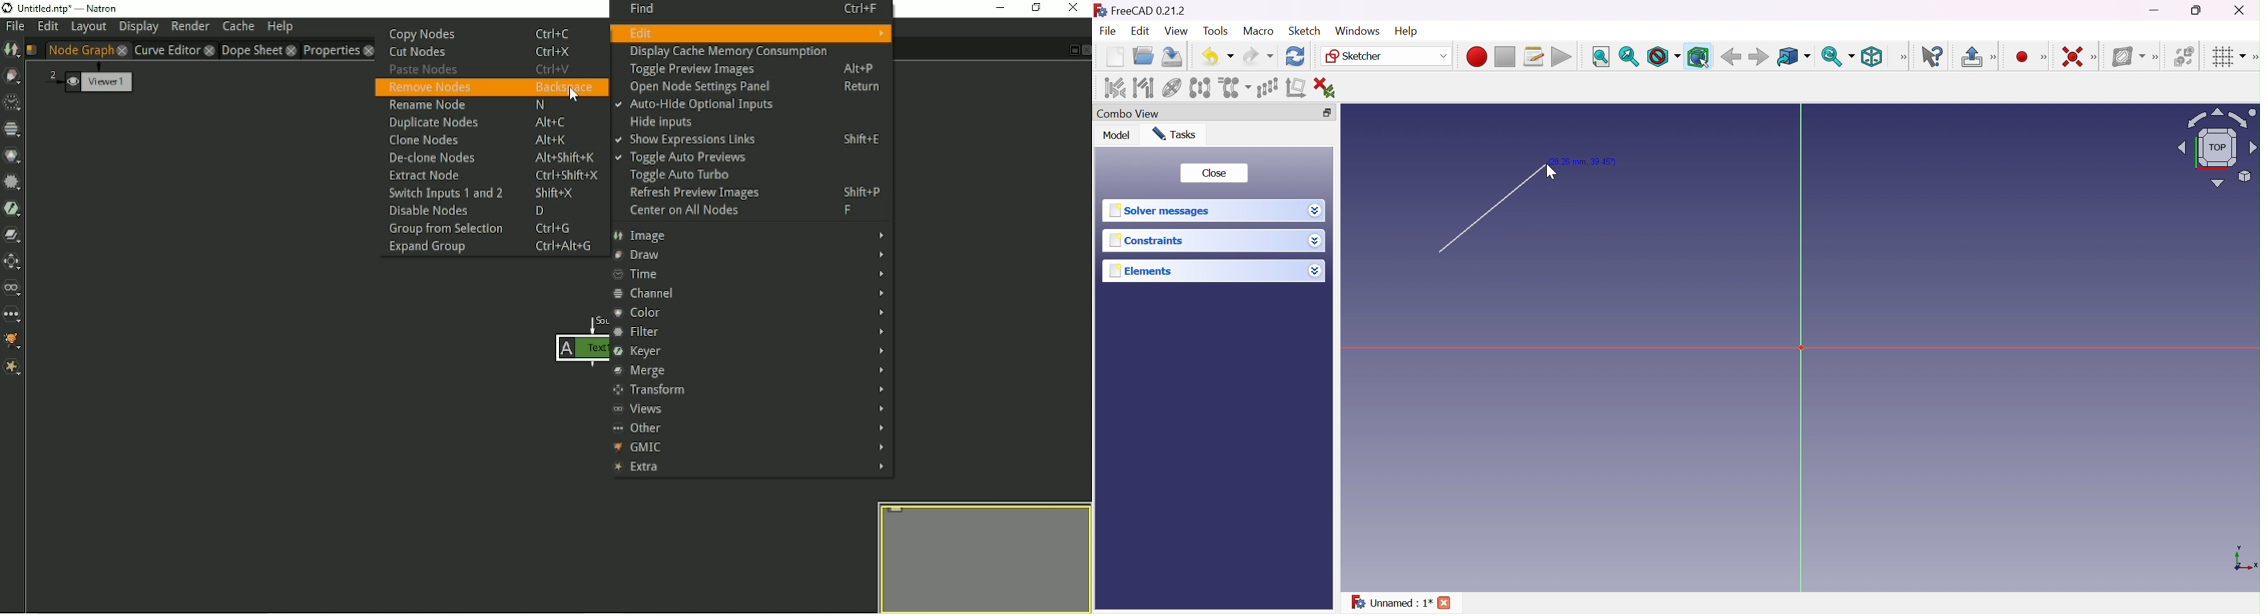 Image resolution: width=2268 pixels, height=616 pixels. I want to click on Show Expressions Links, so click(753, 140).